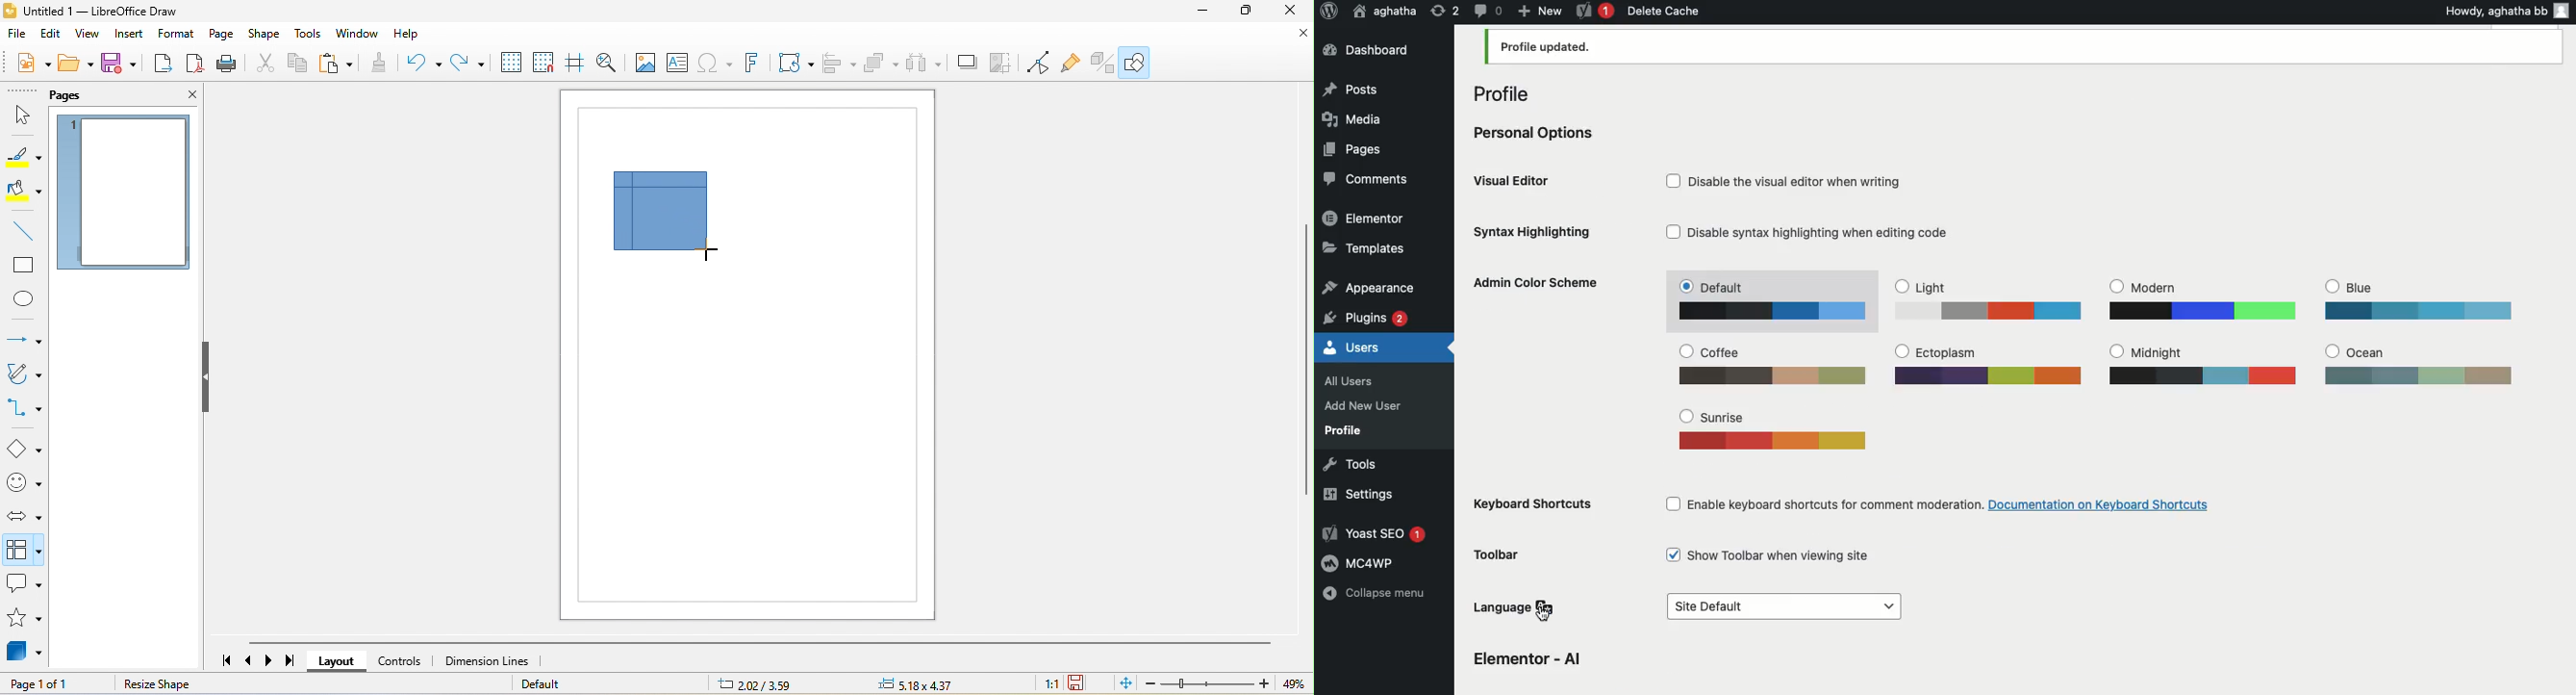  What do you see at coordinates (1249, 13) in the screenshot?
I see `maximize` at bounding box center [1249, 13].